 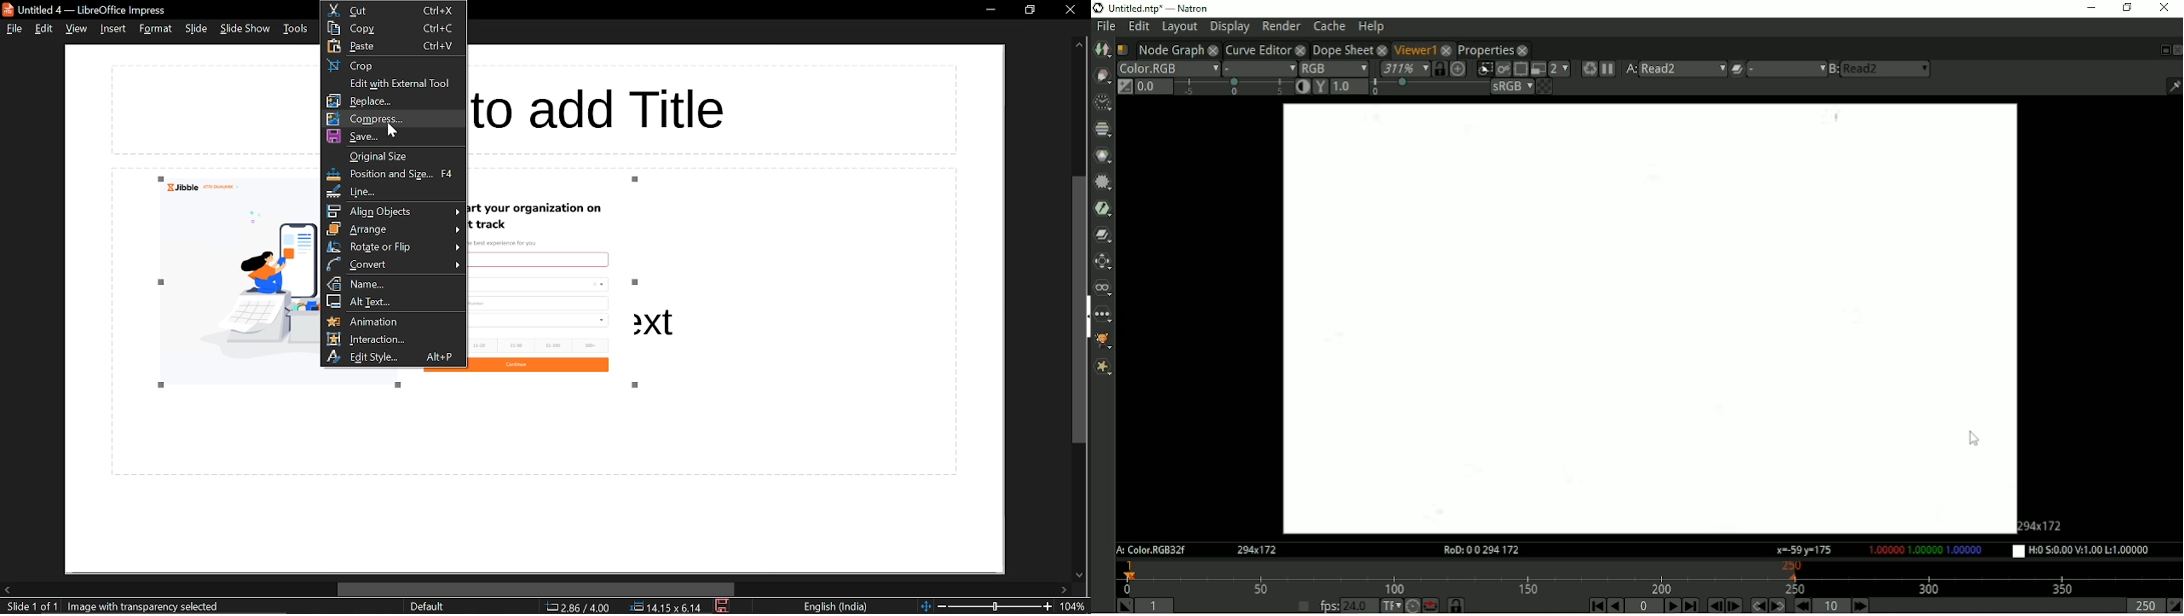 I want to click on move right, so click(x=1064, y=591).